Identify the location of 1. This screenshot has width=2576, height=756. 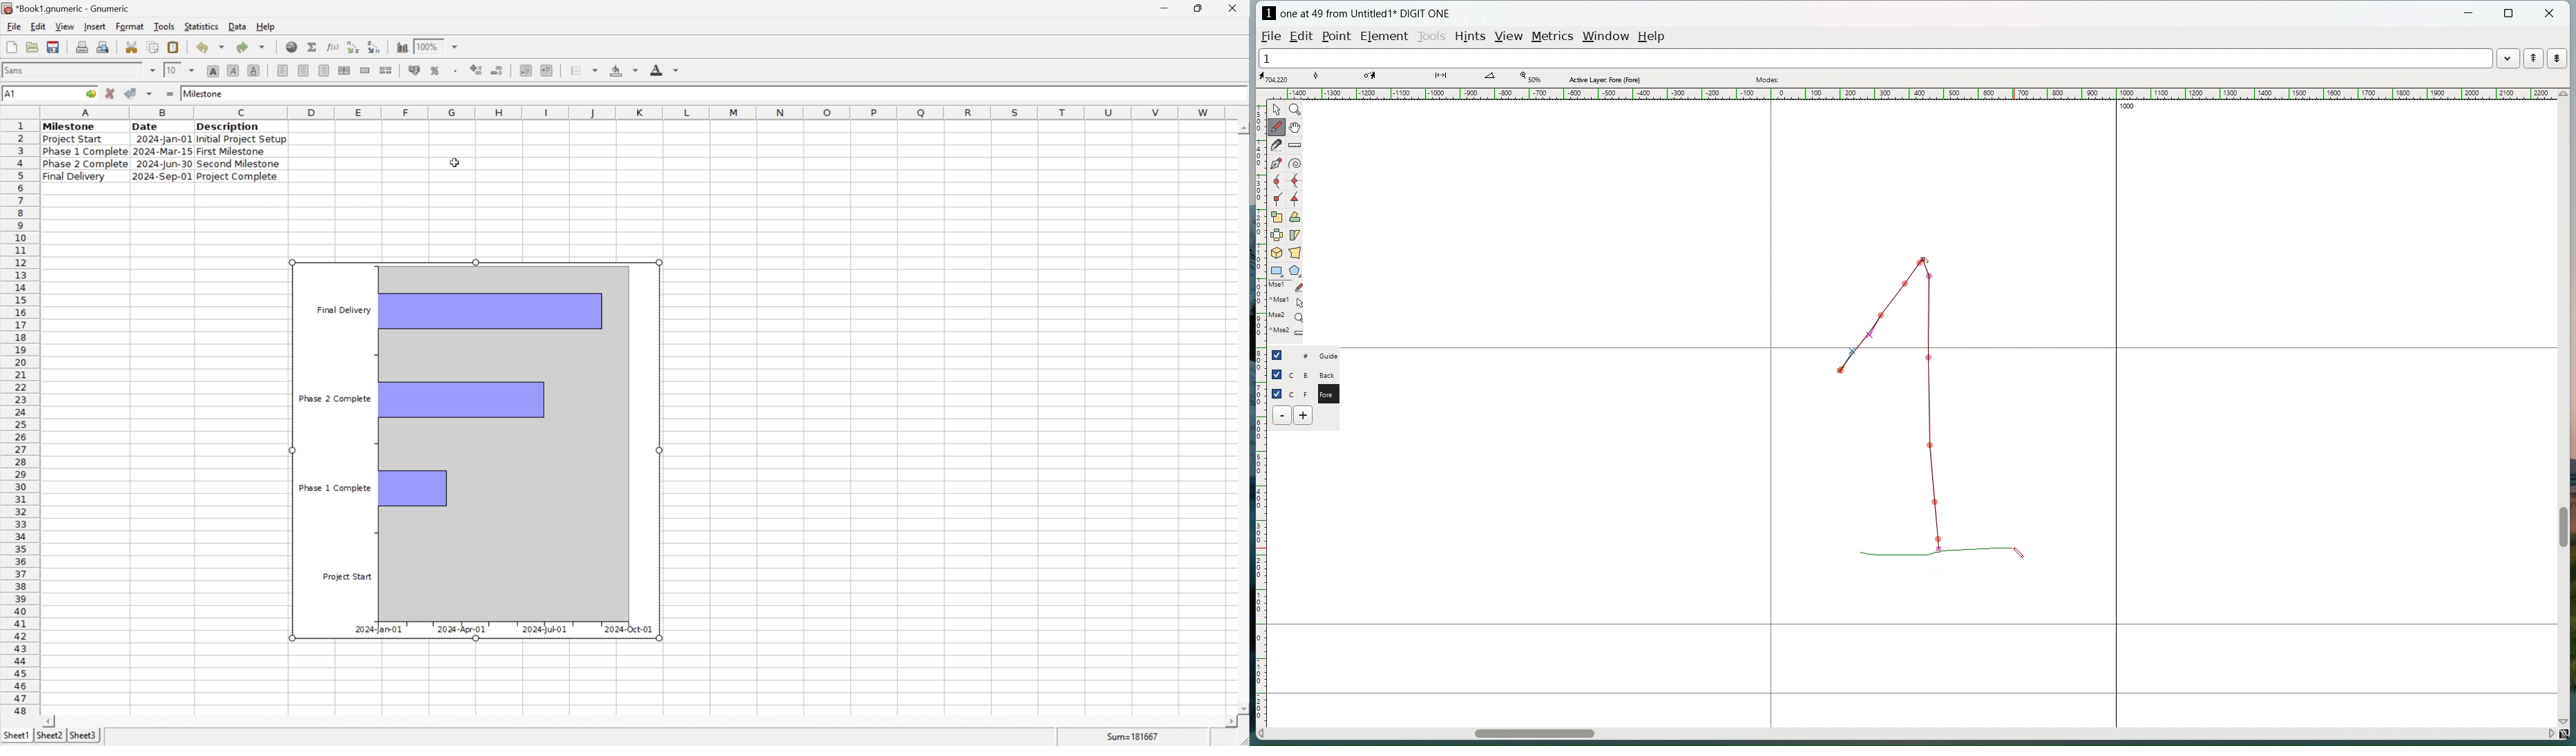
(1874, 57).